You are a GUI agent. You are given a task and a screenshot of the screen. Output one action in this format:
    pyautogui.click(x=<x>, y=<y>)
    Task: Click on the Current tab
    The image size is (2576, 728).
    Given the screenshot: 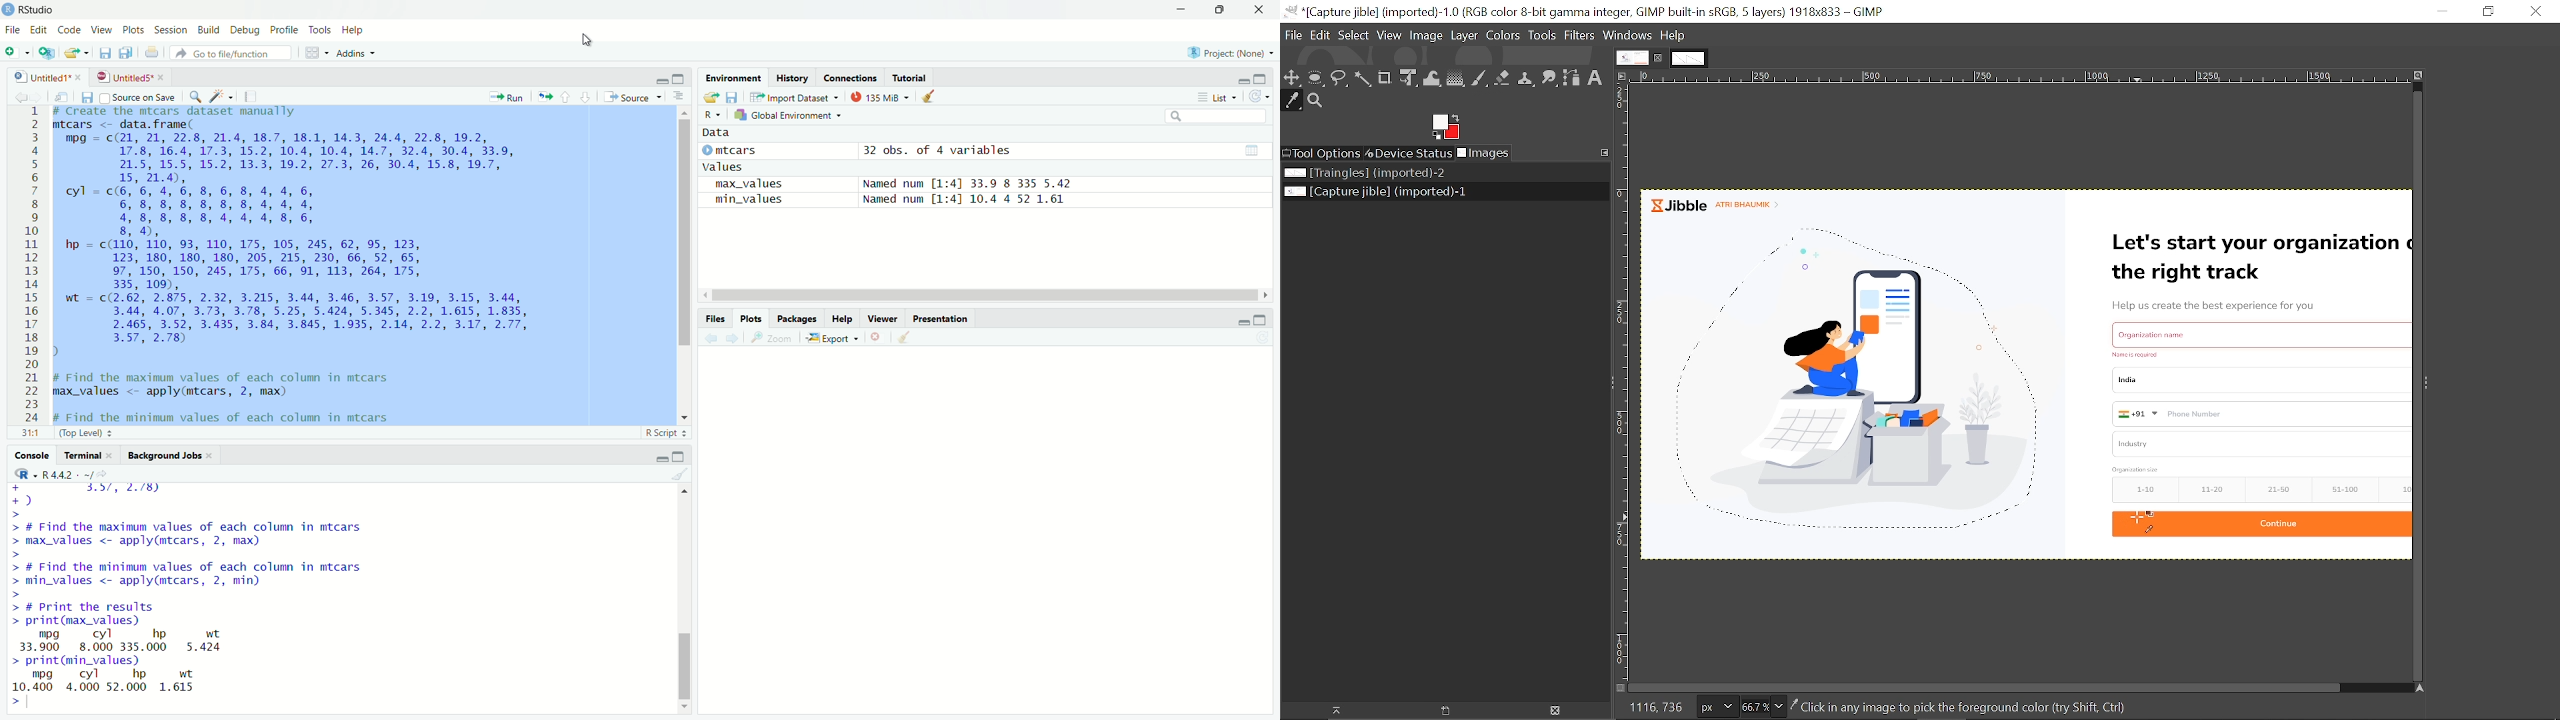 What is the action you would take?
    pyautogui.click(x=1631, y=57)
    